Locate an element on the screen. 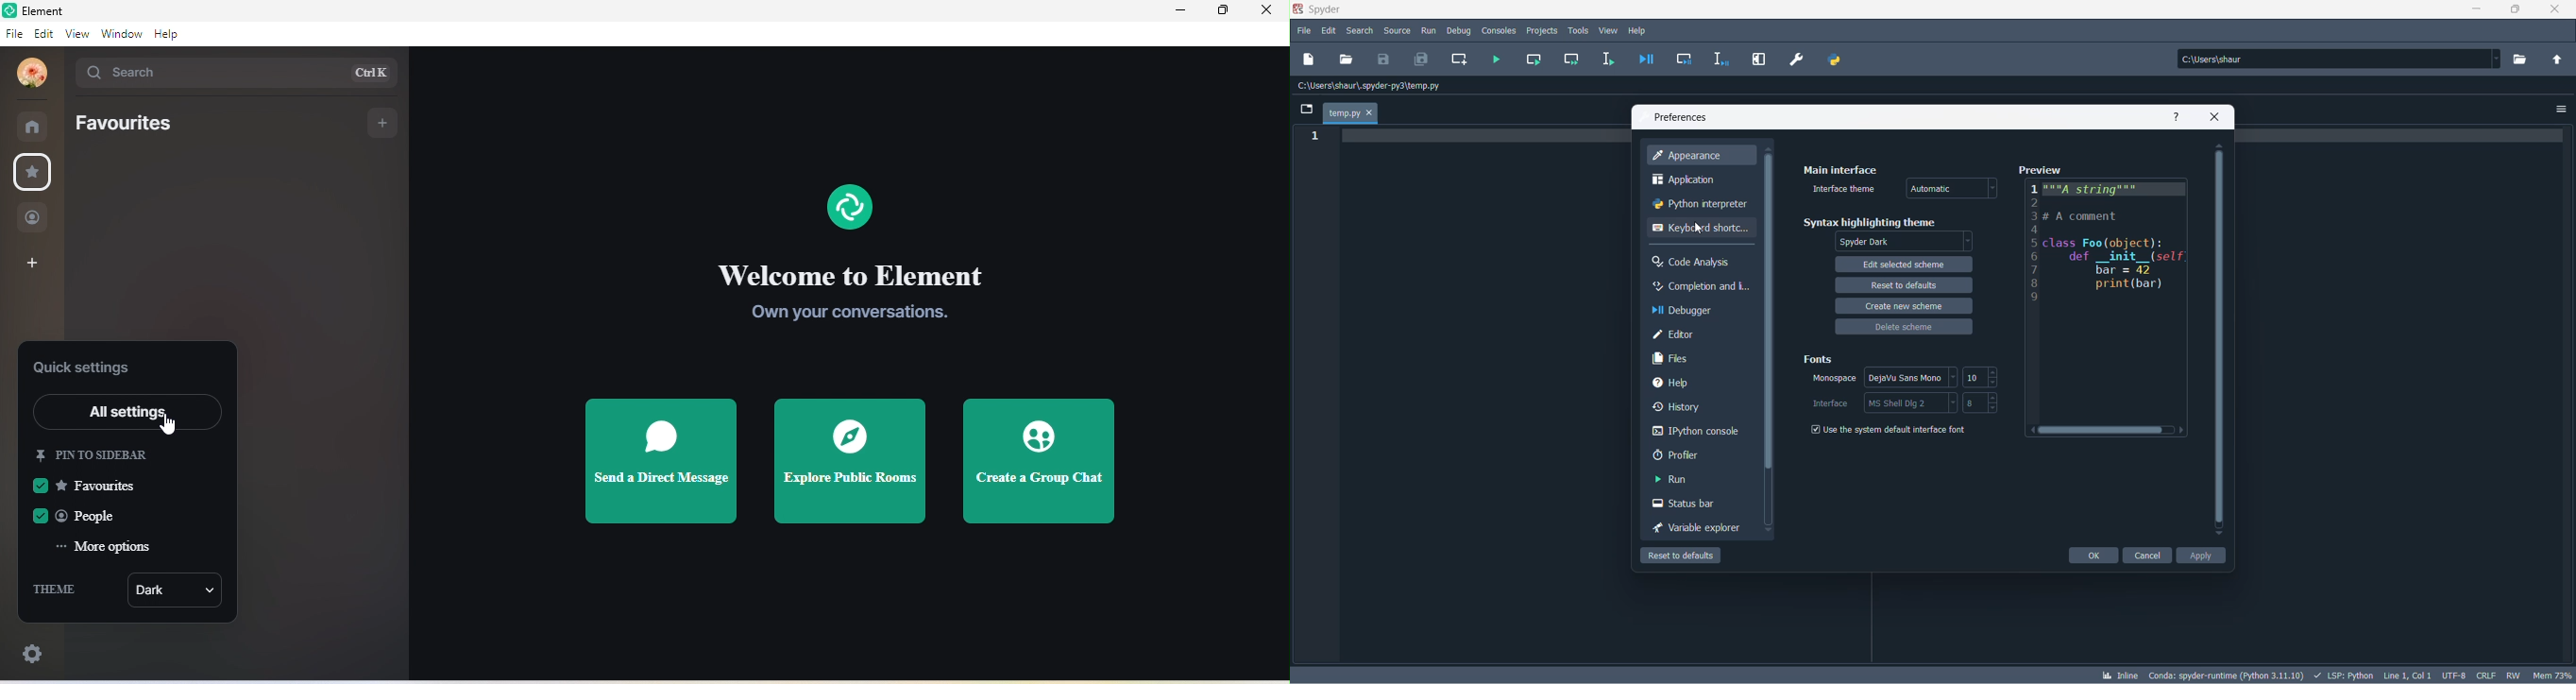  cursor is located at coordinates (1697, 228).